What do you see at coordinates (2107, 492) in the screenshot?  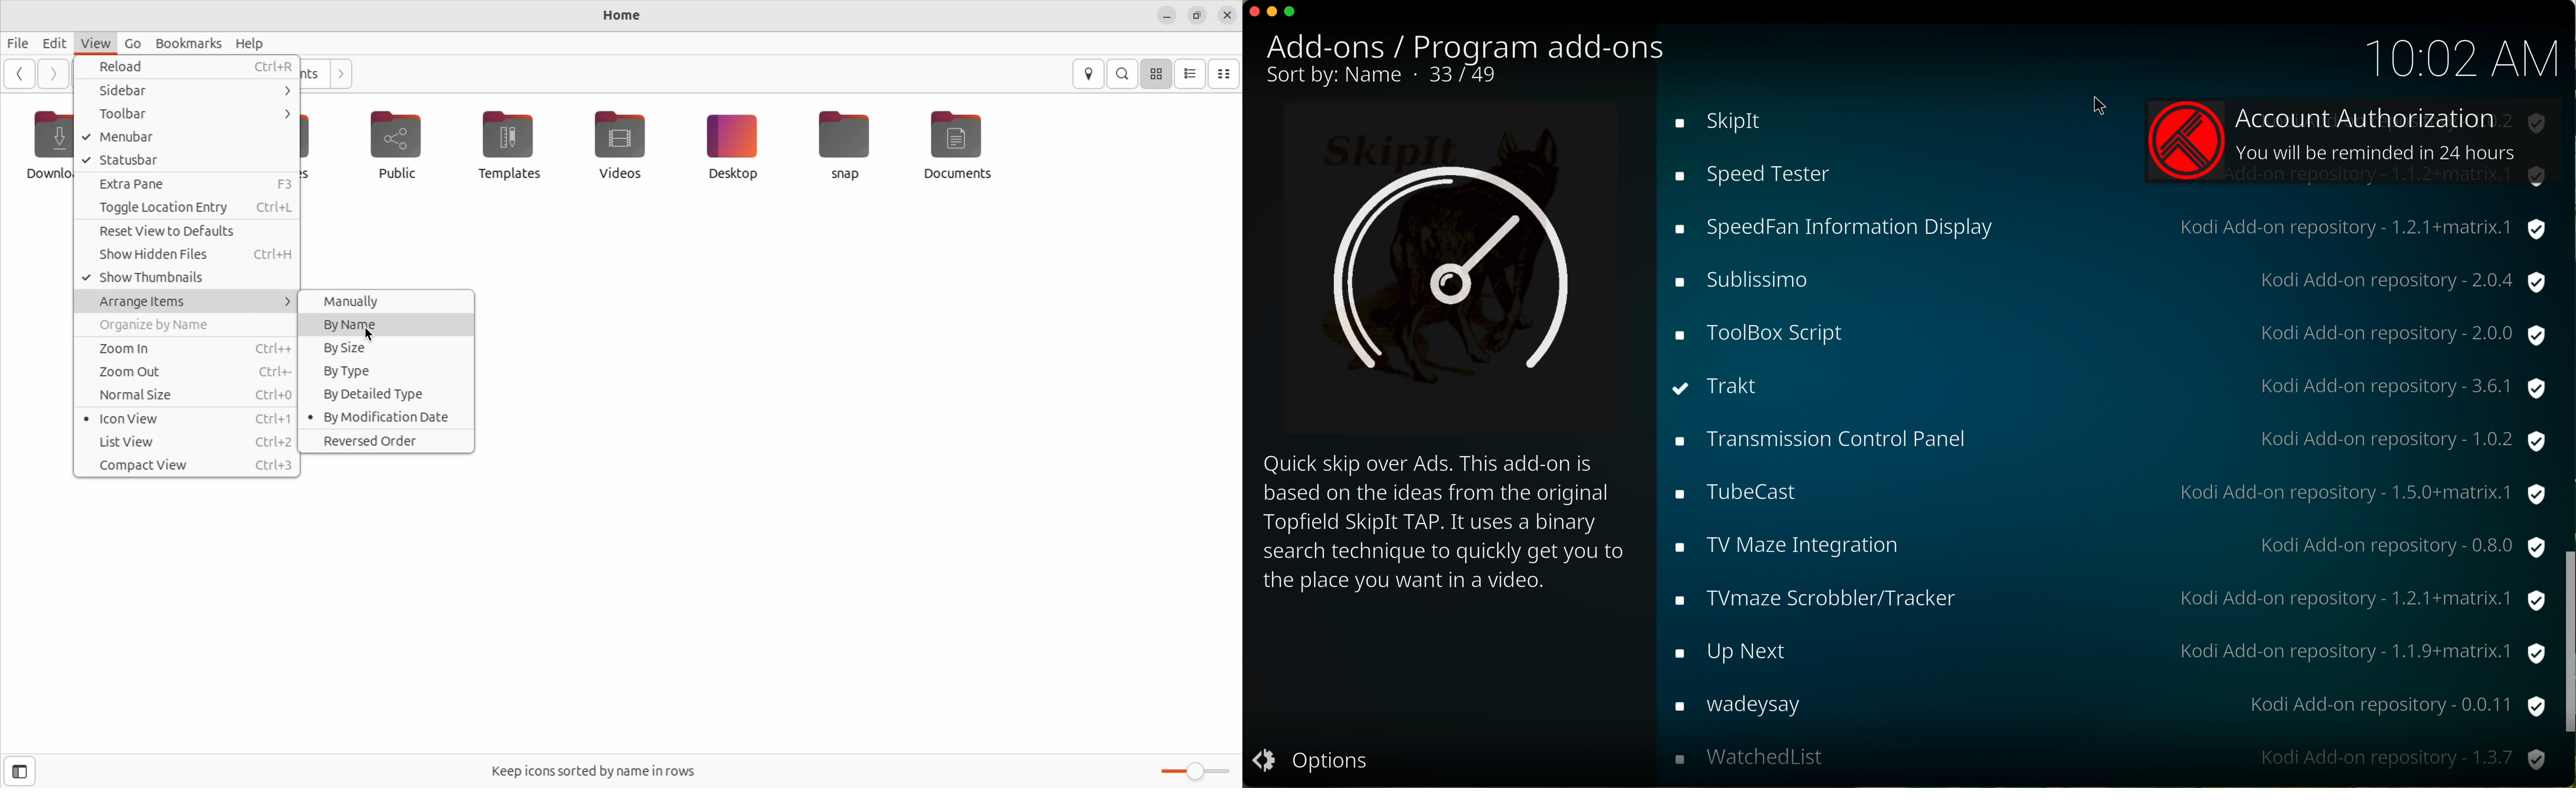 I see `wadeysay` at bounding box center [2107, 492].